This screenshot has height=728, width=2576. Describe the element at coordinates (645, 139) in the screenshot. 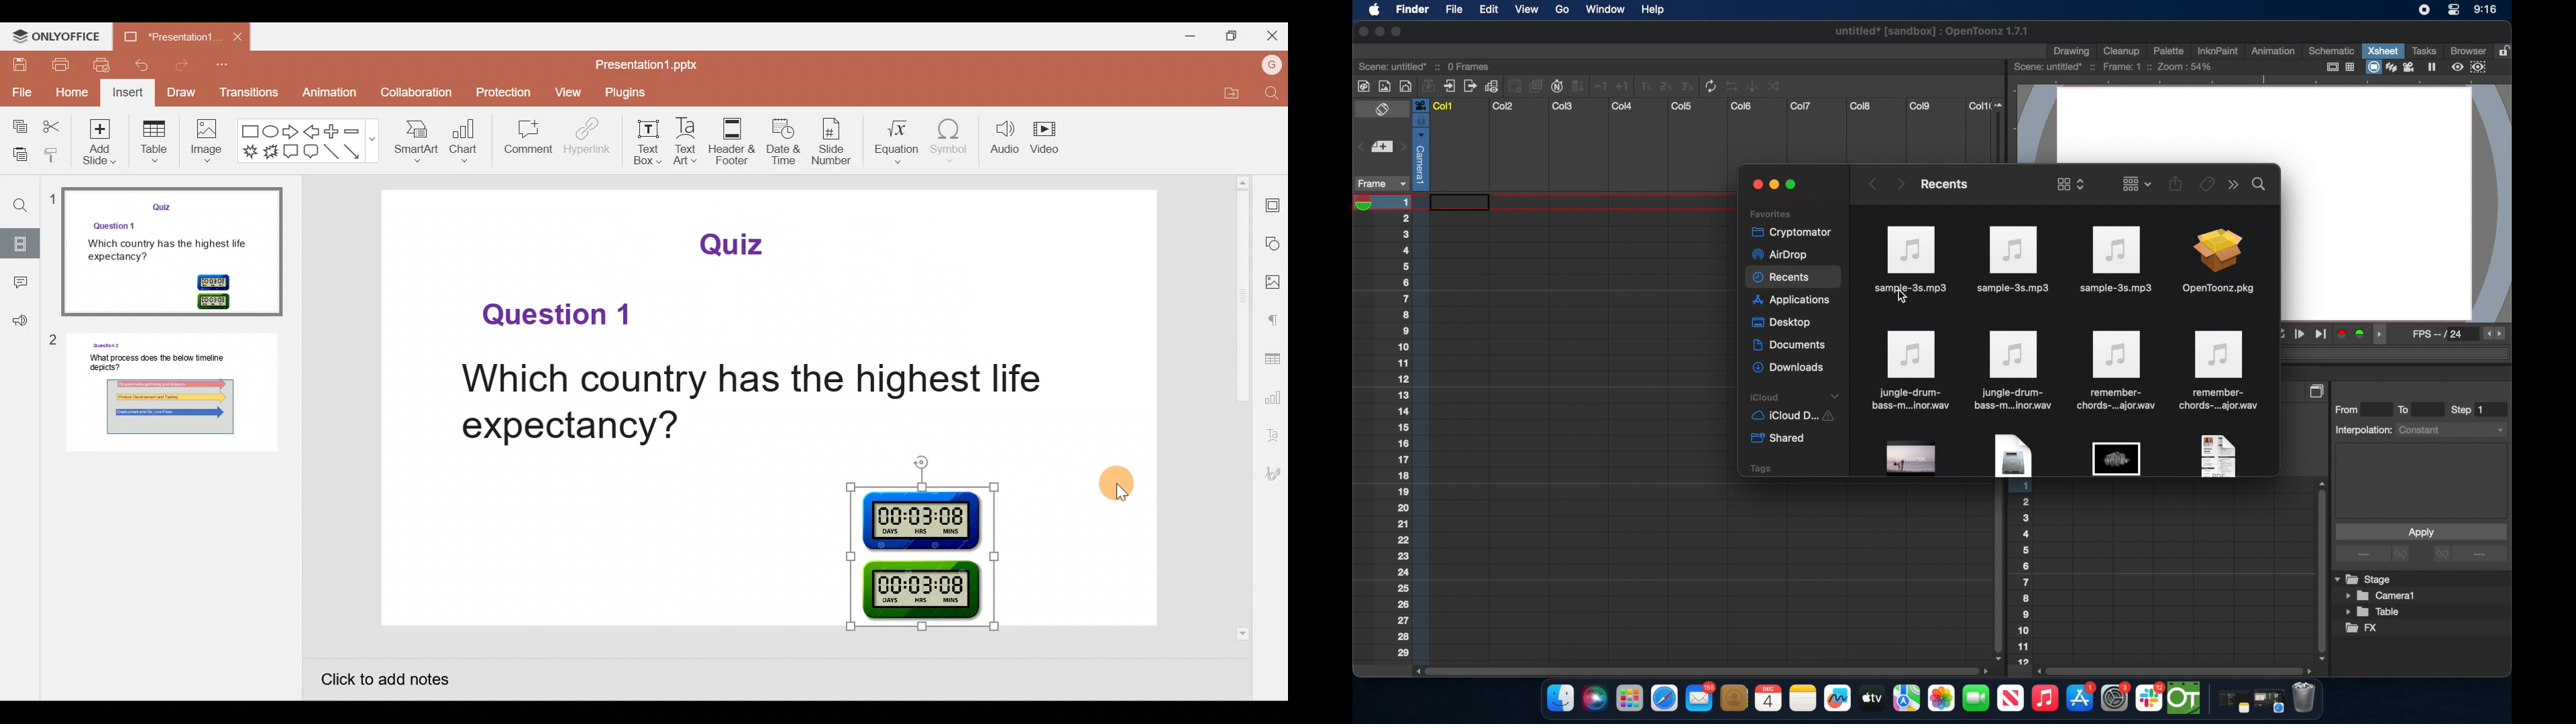

I see `Text box` at that location.